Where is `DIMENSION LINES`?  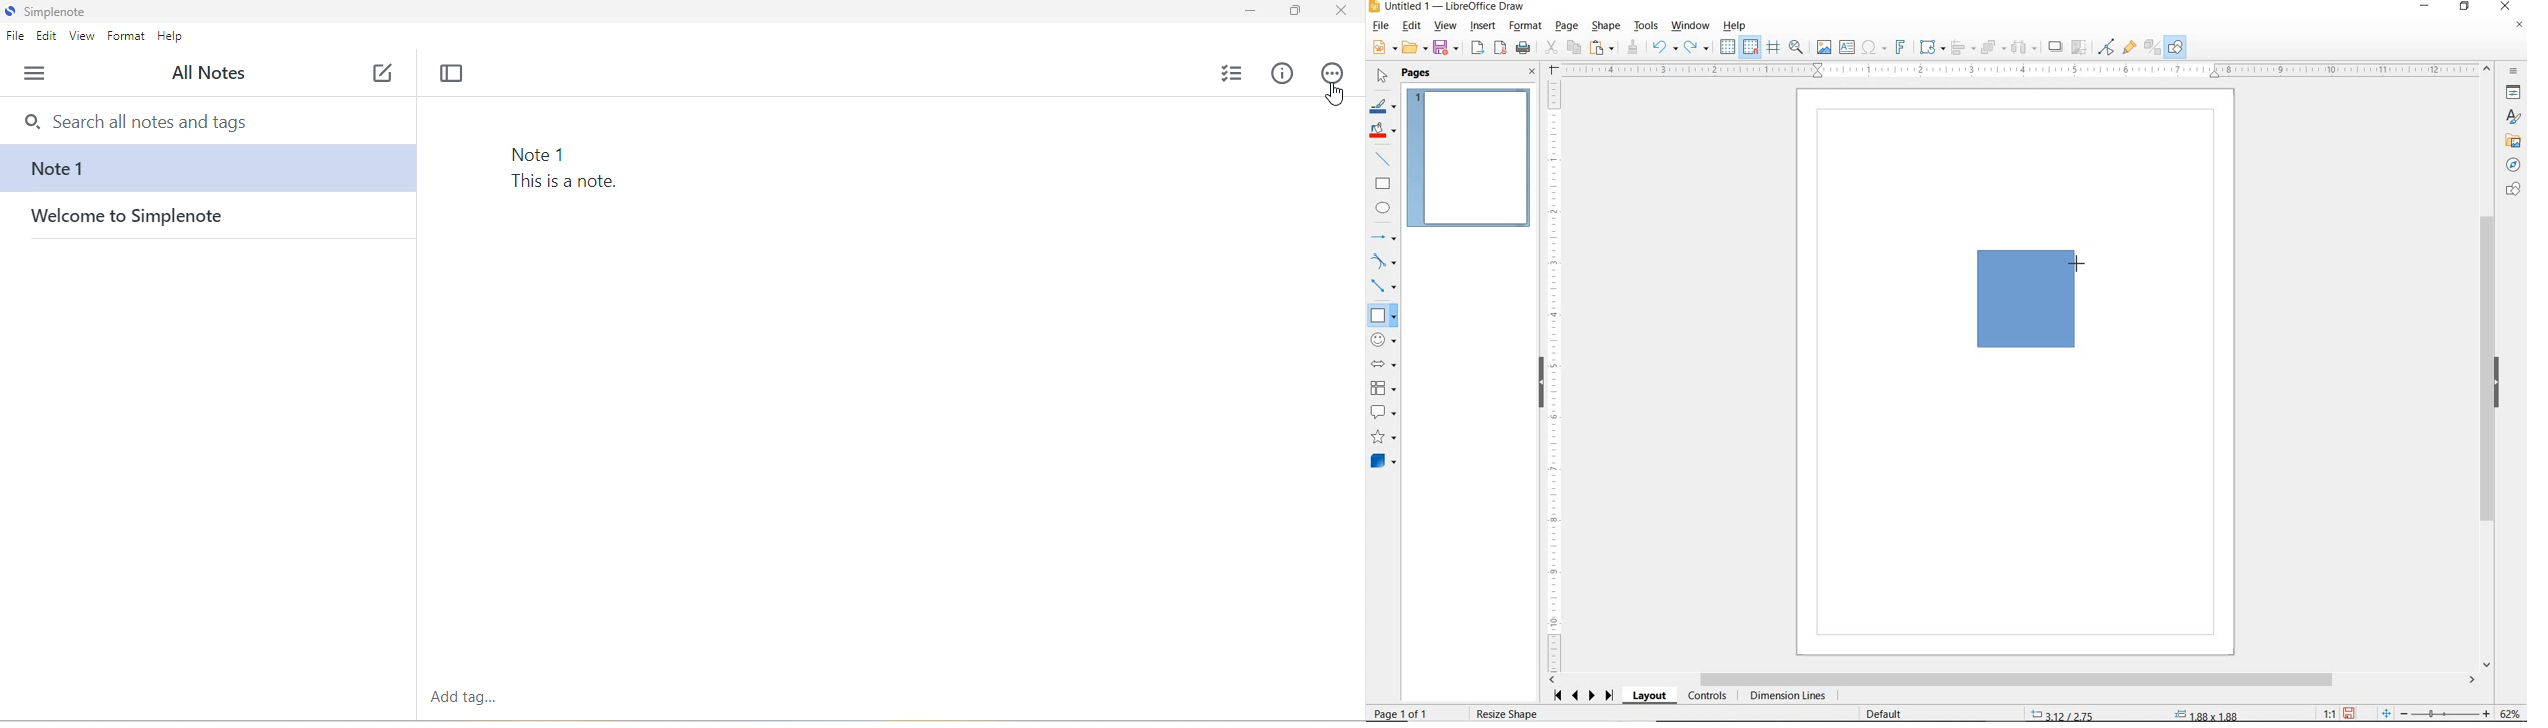
DIMENSION LINES is located at coordinates (1787, 696).